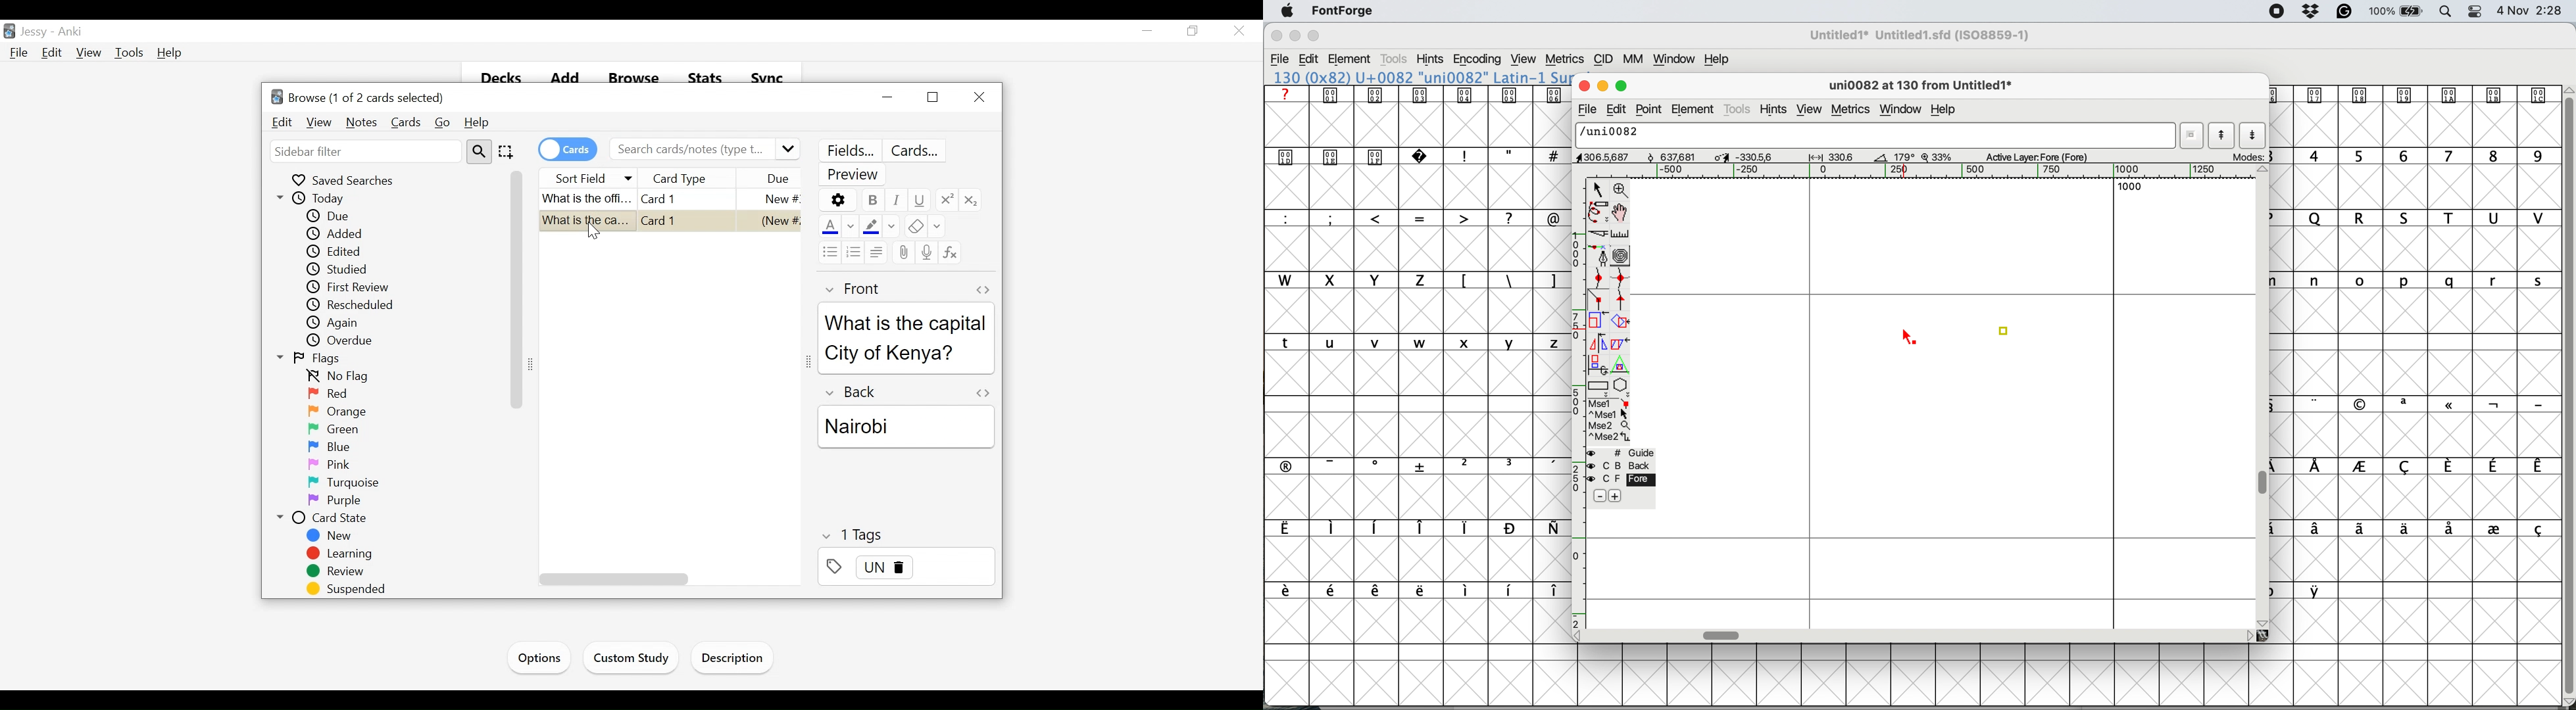 This screenshot has width=2576, height=728. What do you see at coordinates (1396, 59) in the screenshot?
I see `tools` at bounding box center [1396, 59].